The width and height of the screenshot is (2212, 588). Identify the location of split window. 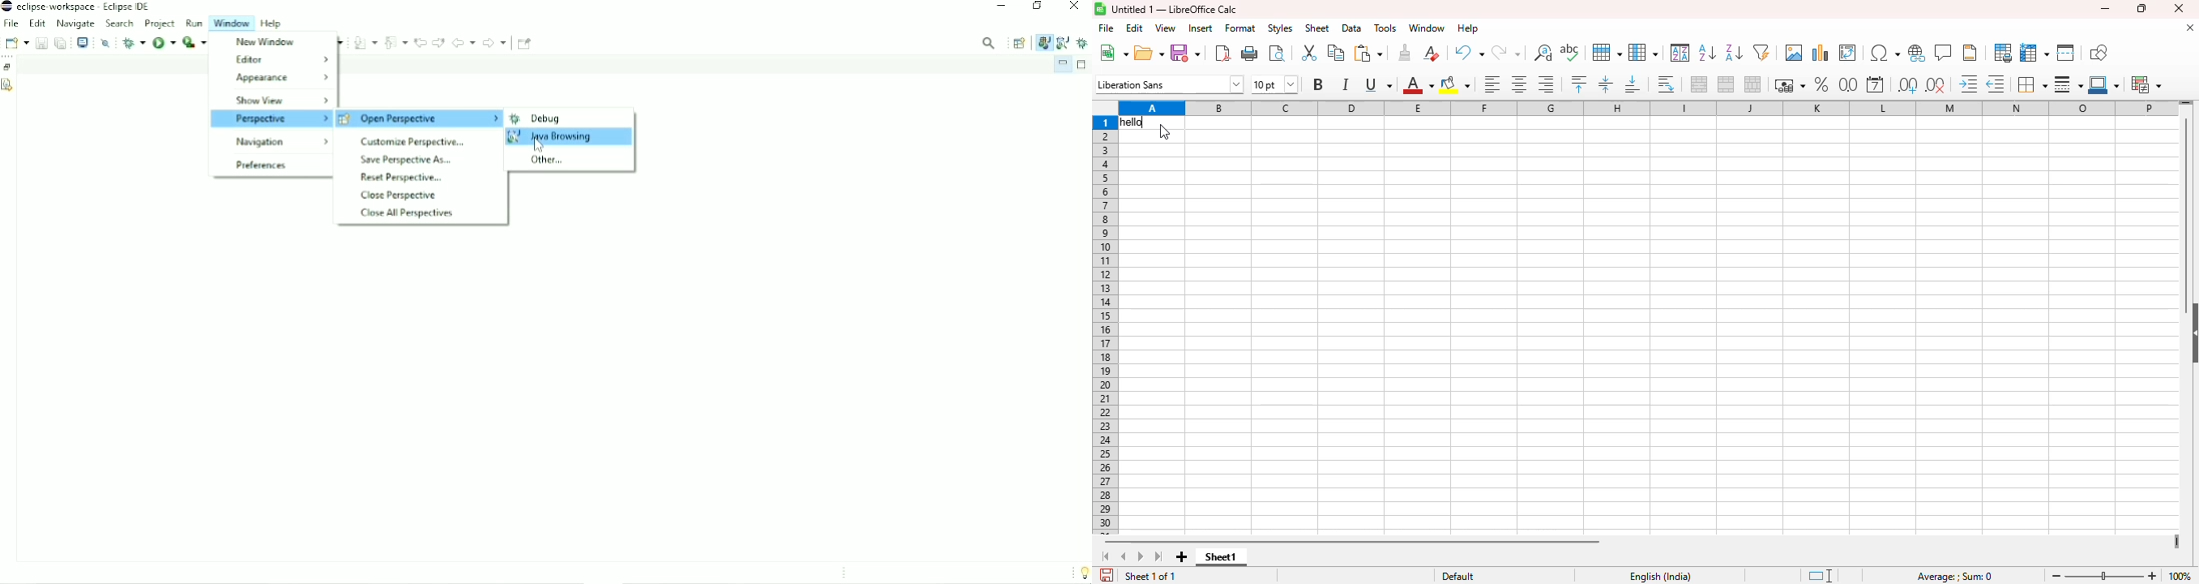
(2067, 53).